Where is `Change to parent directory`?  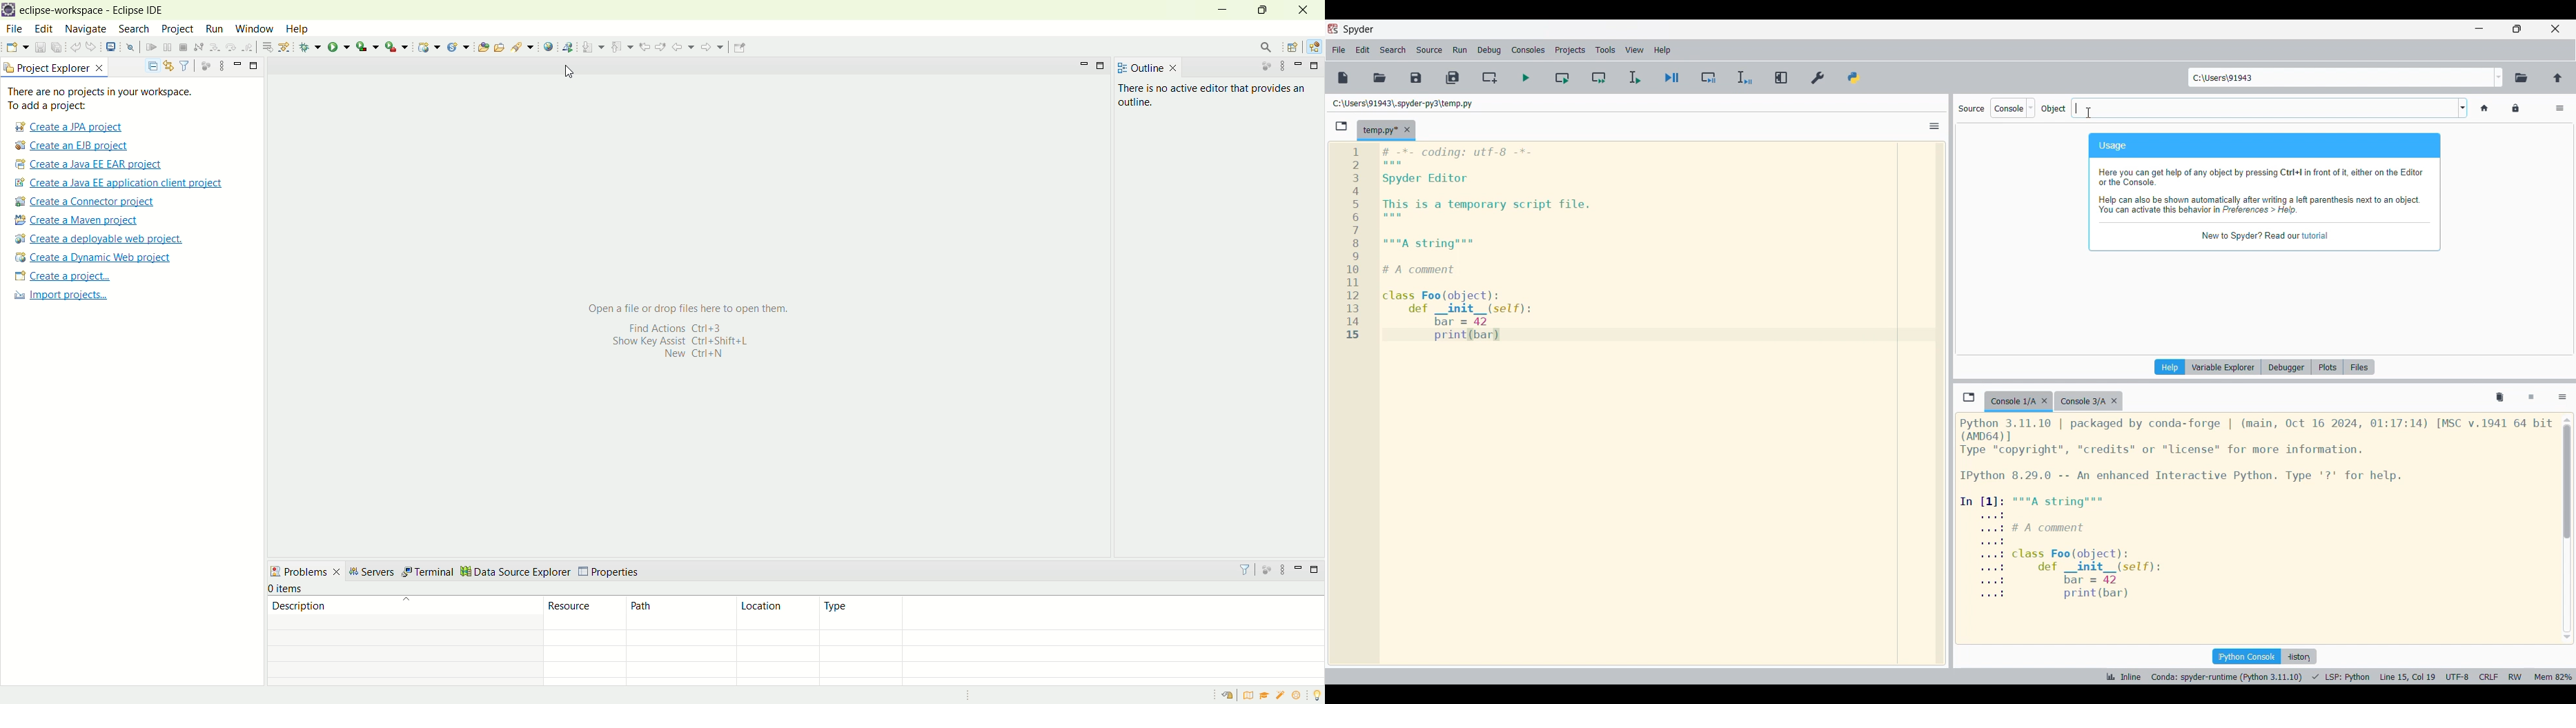 Change to parent directory is located at coordinates (2558, 78).